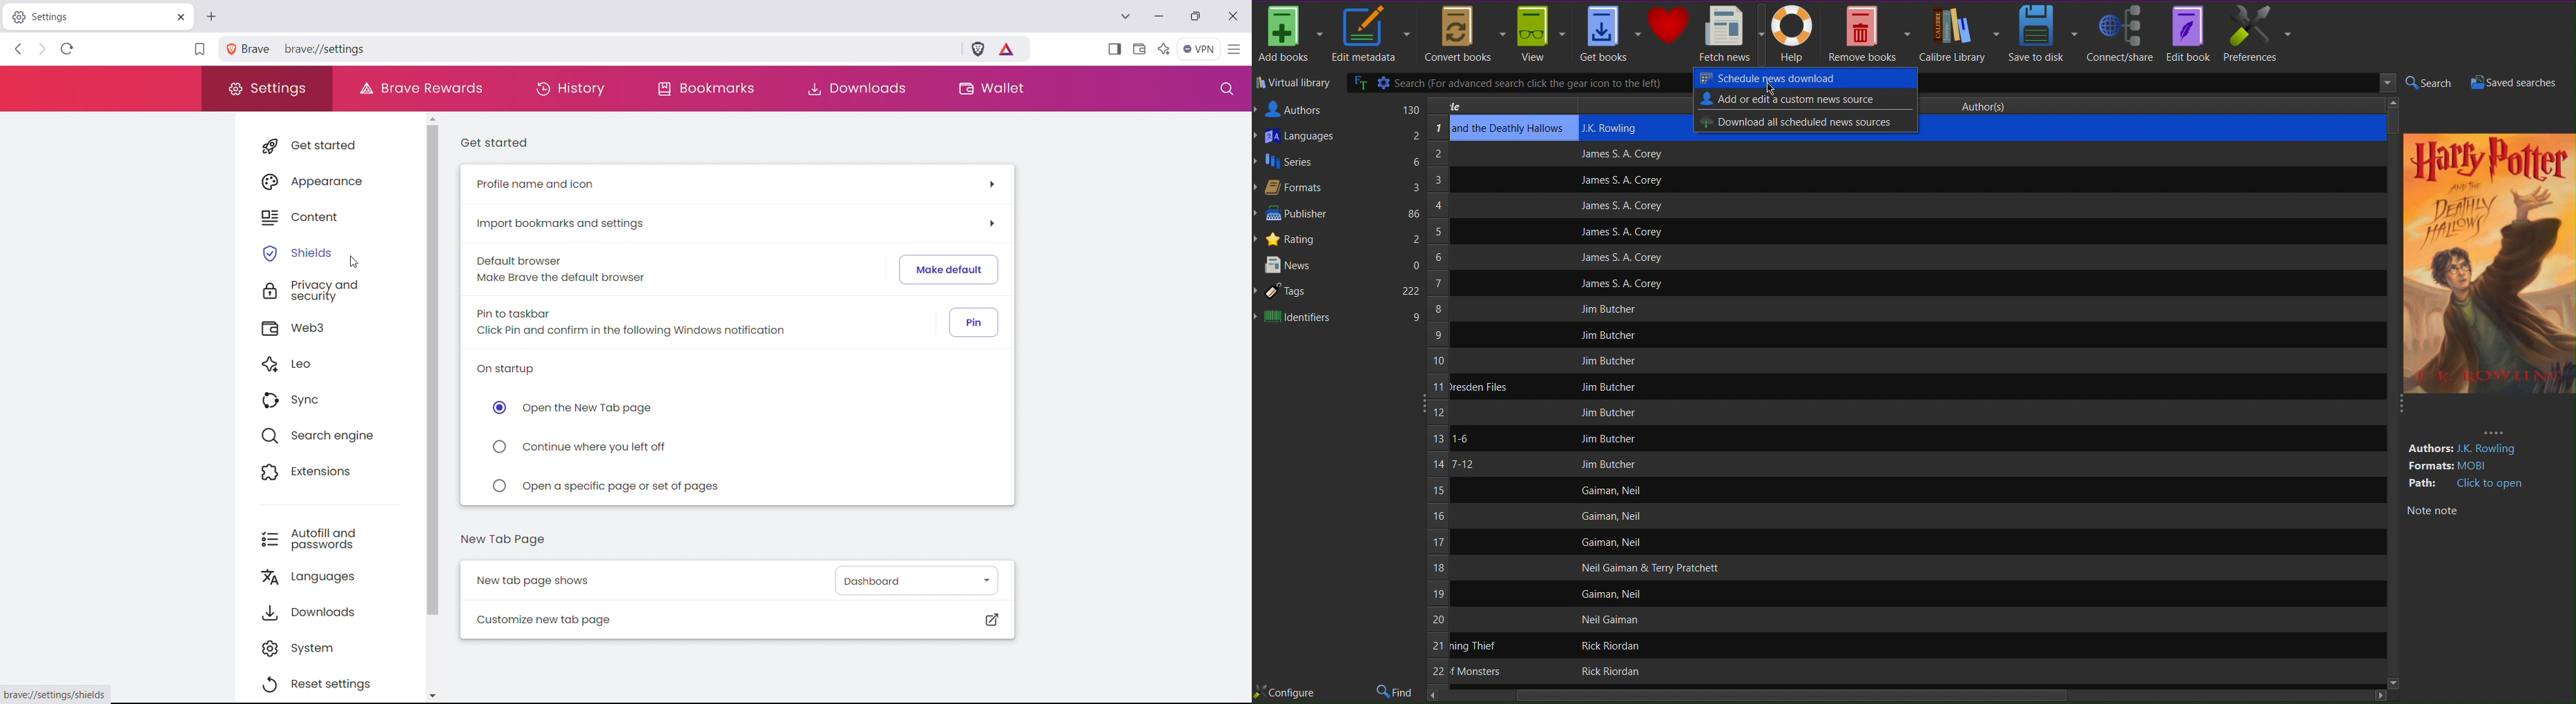 The image size is (2576, 728). Describe the element at coordinates (1609, 439) in the screenshot. I see `Jim Butcher` at that location.